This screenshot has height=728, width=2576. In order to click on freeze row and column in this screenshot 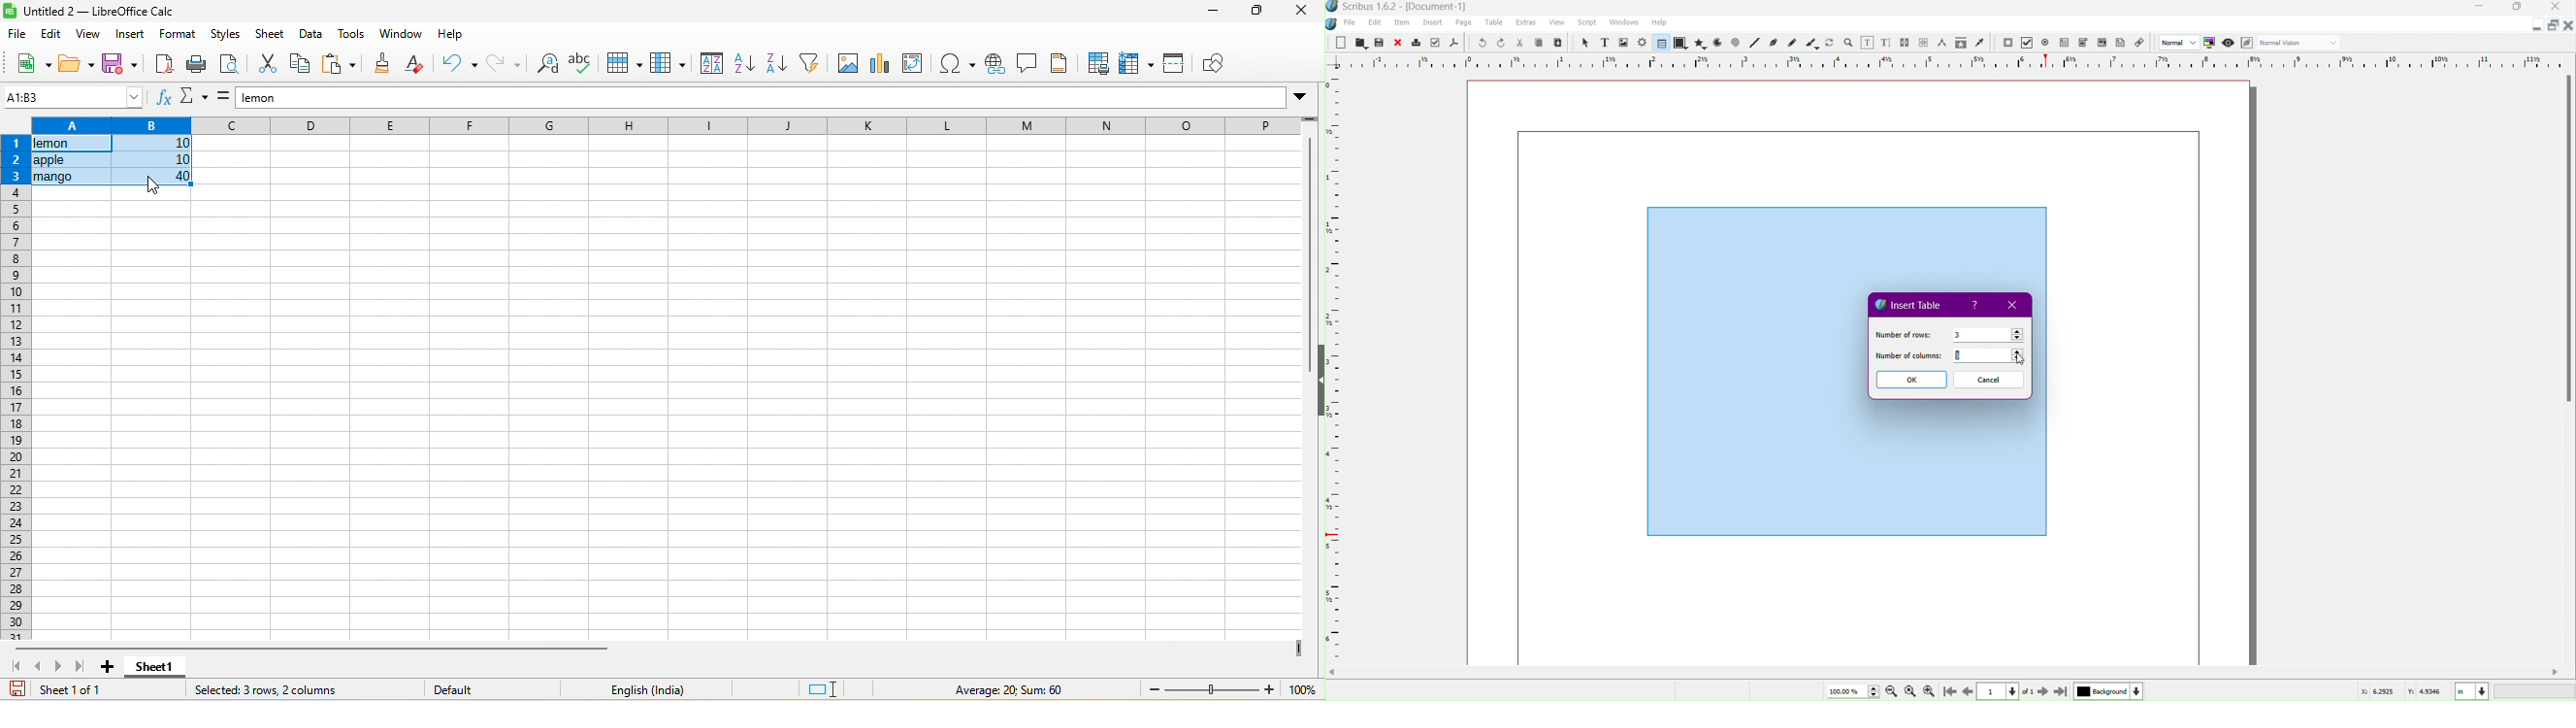, I will do `click(1137, 65)`.